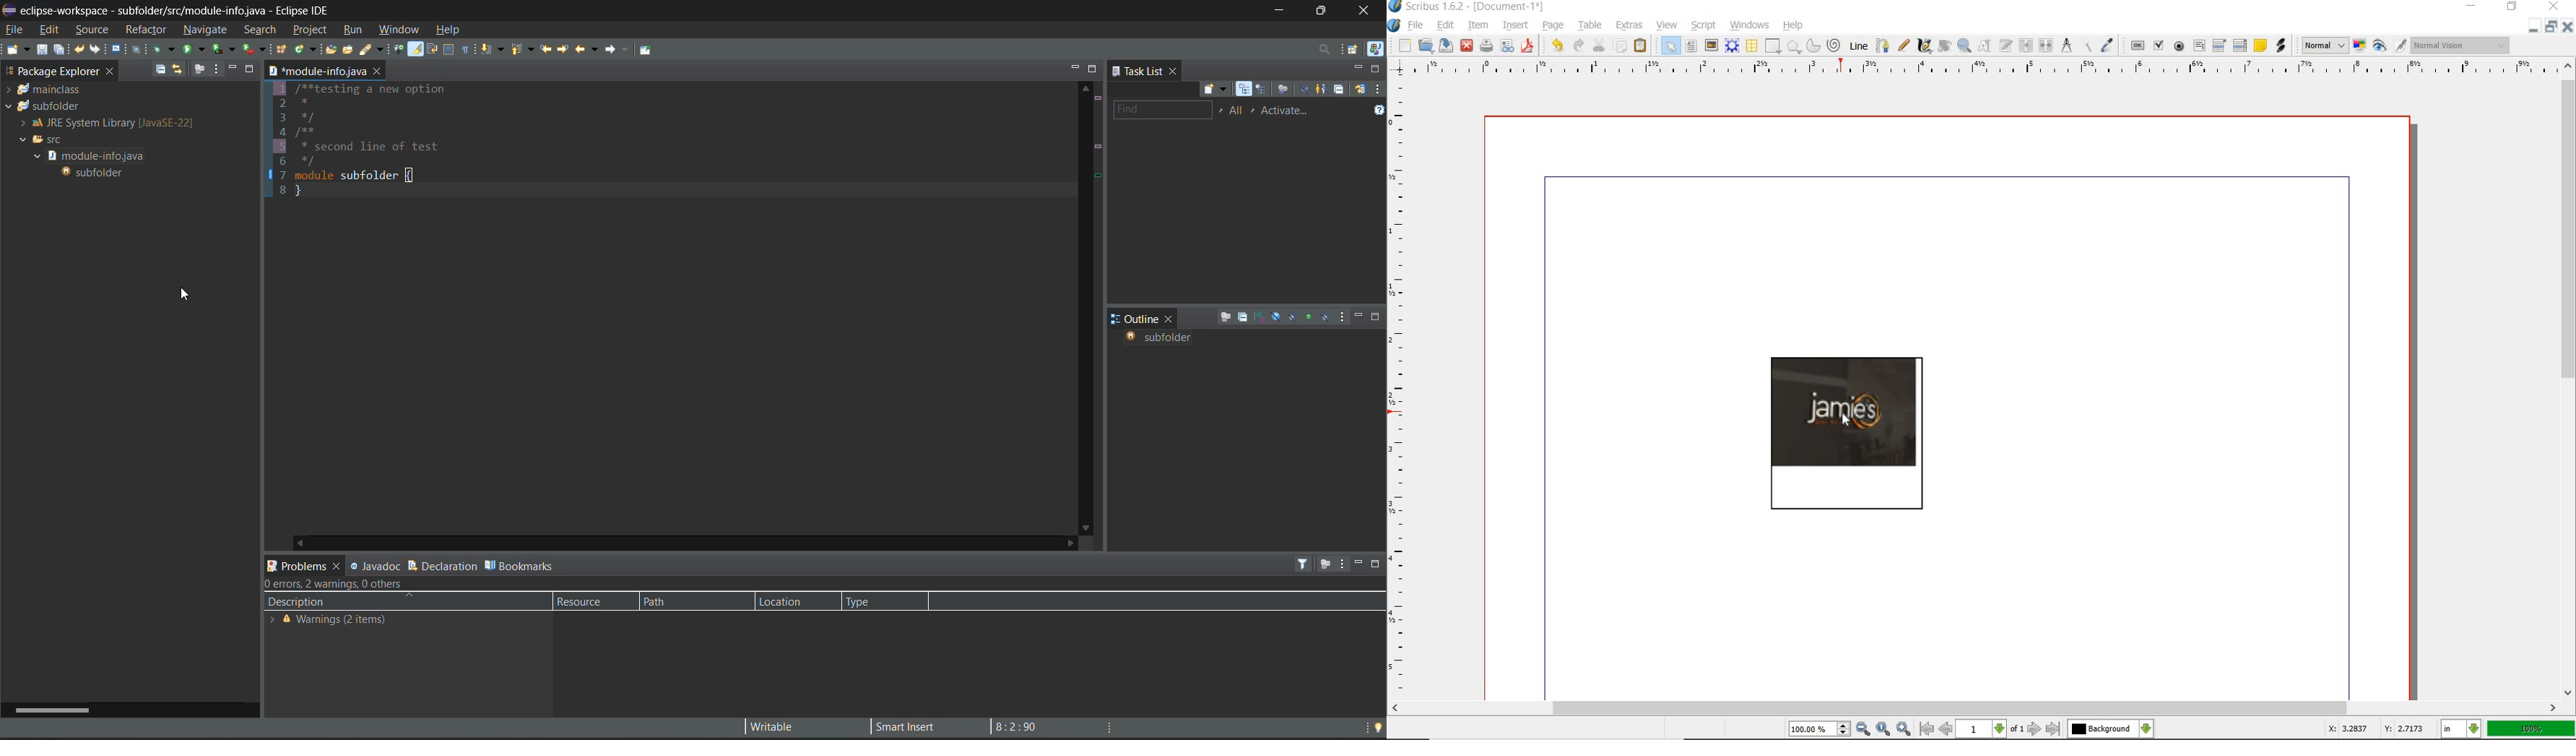 This screenshot has height=756, width=2576. What do you see at coordinates (2553, 26) in the screenshot?
I see `RESTORE` at bounding box center [2553, 26].